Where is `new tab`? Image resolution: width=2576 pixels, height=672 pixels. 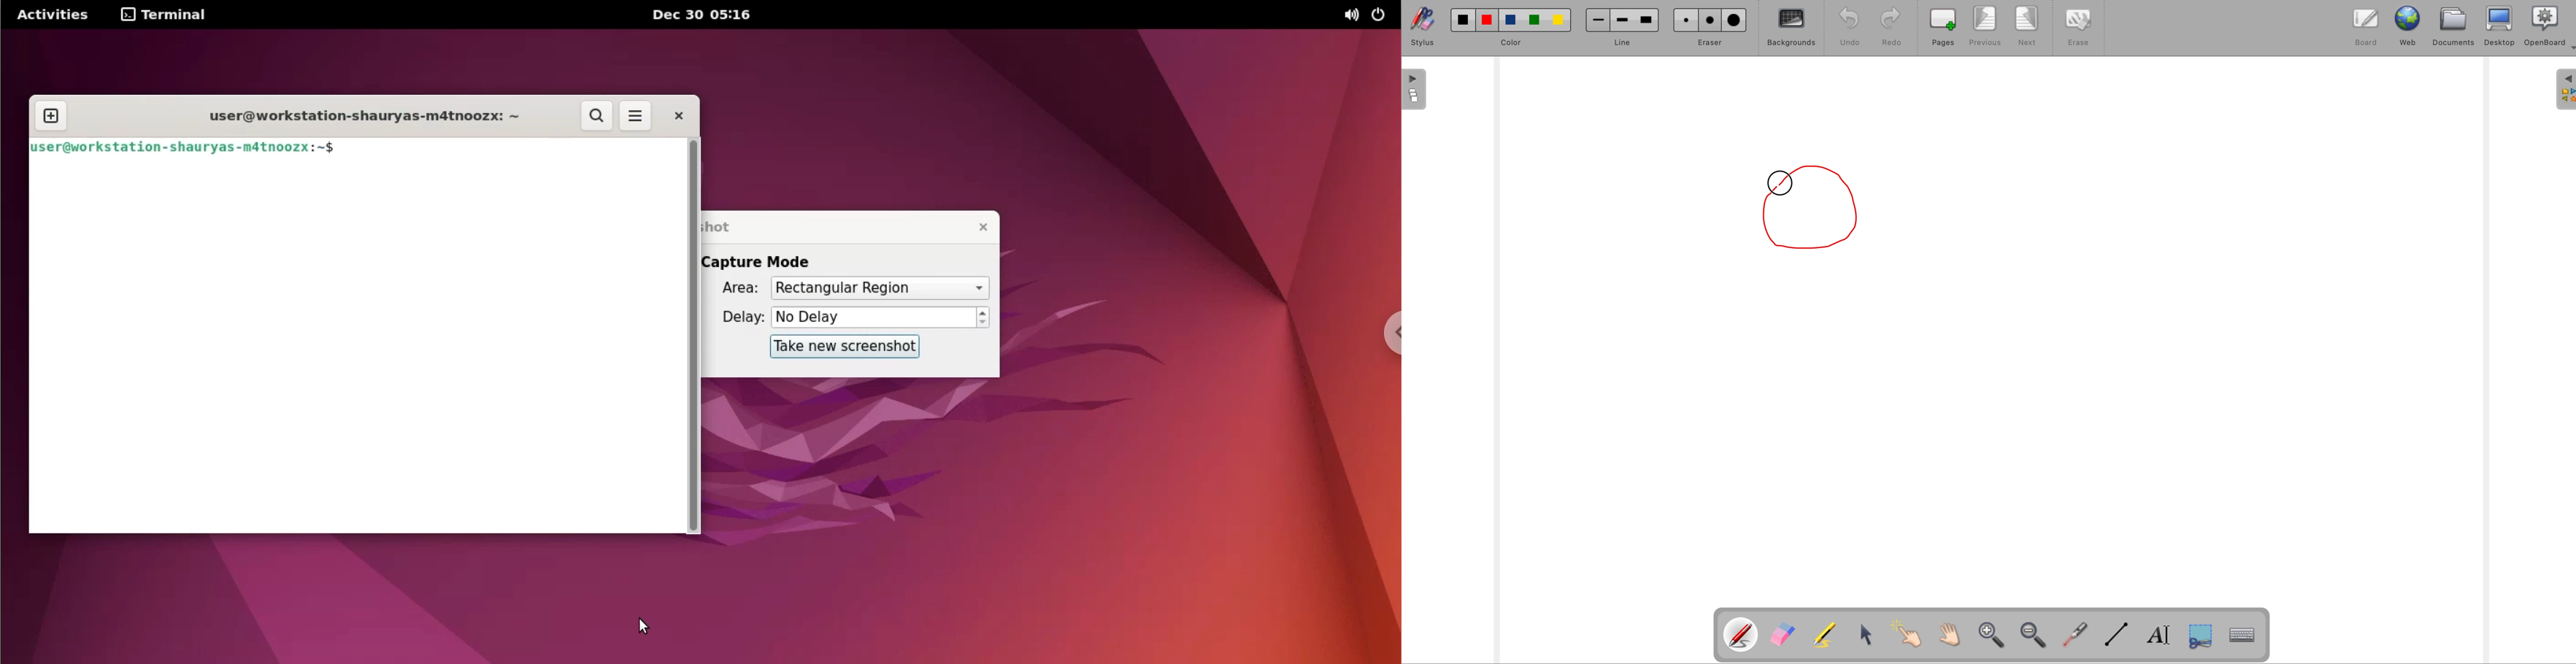 new tab is located at coordinates (49, 115).